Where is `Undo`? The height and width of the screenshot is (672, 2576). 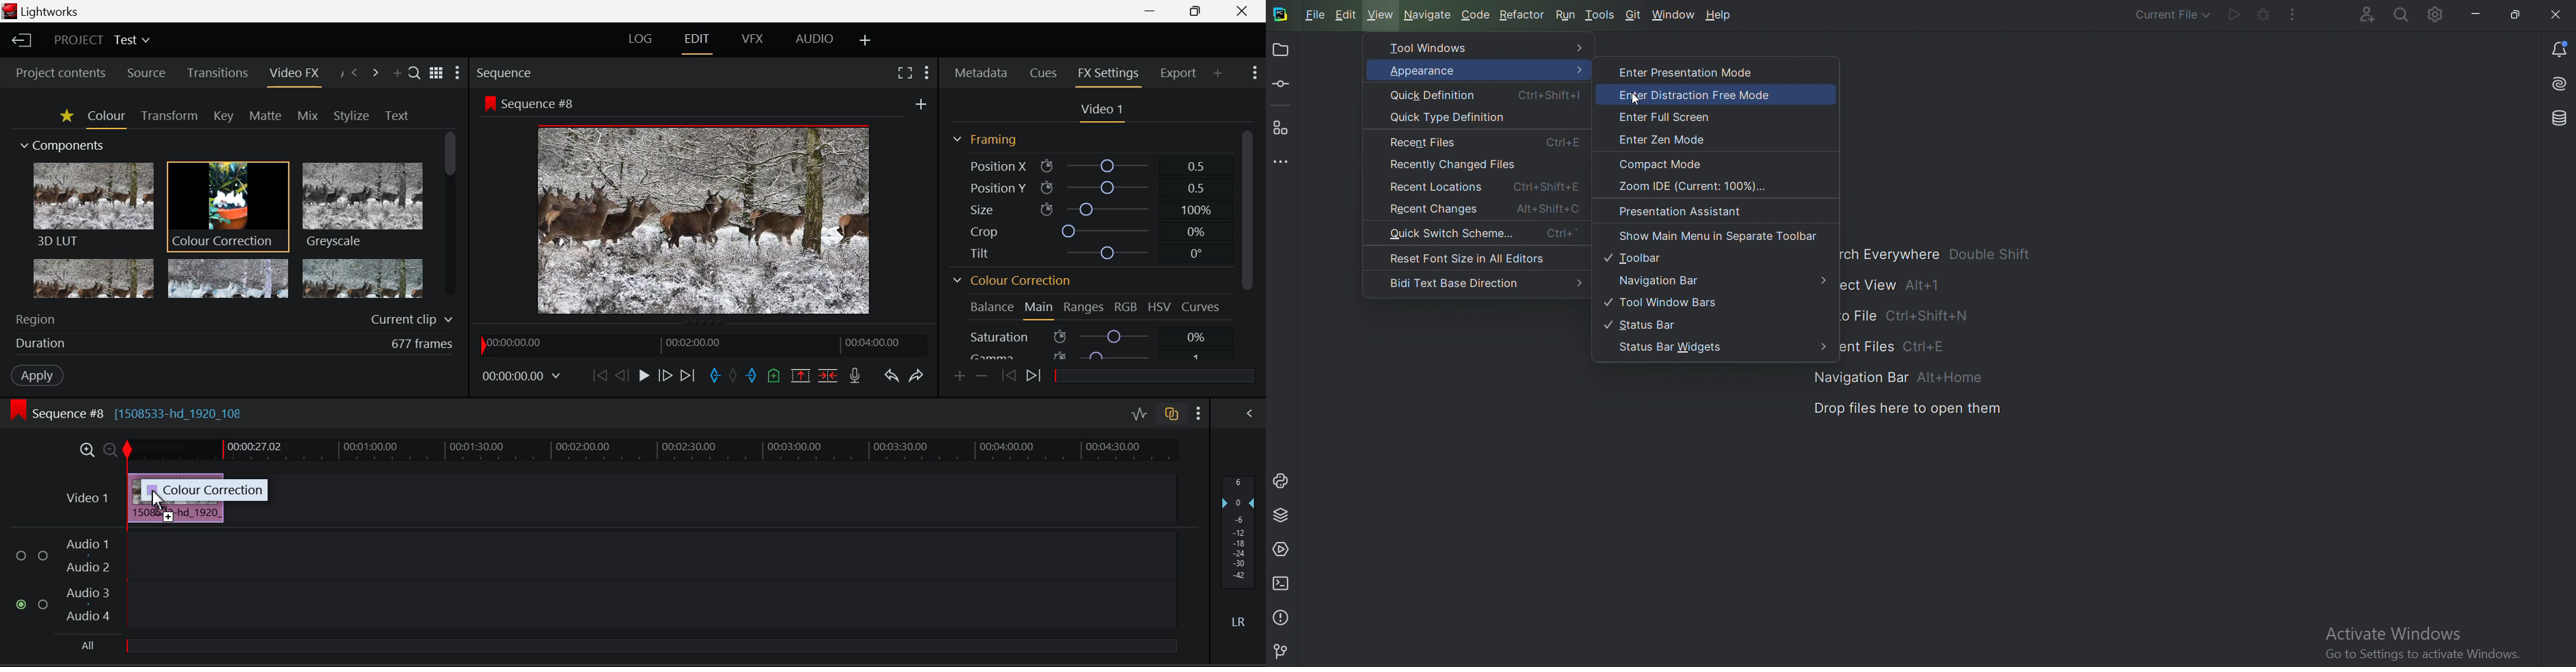
Undo is located at coordinates (893, 377).